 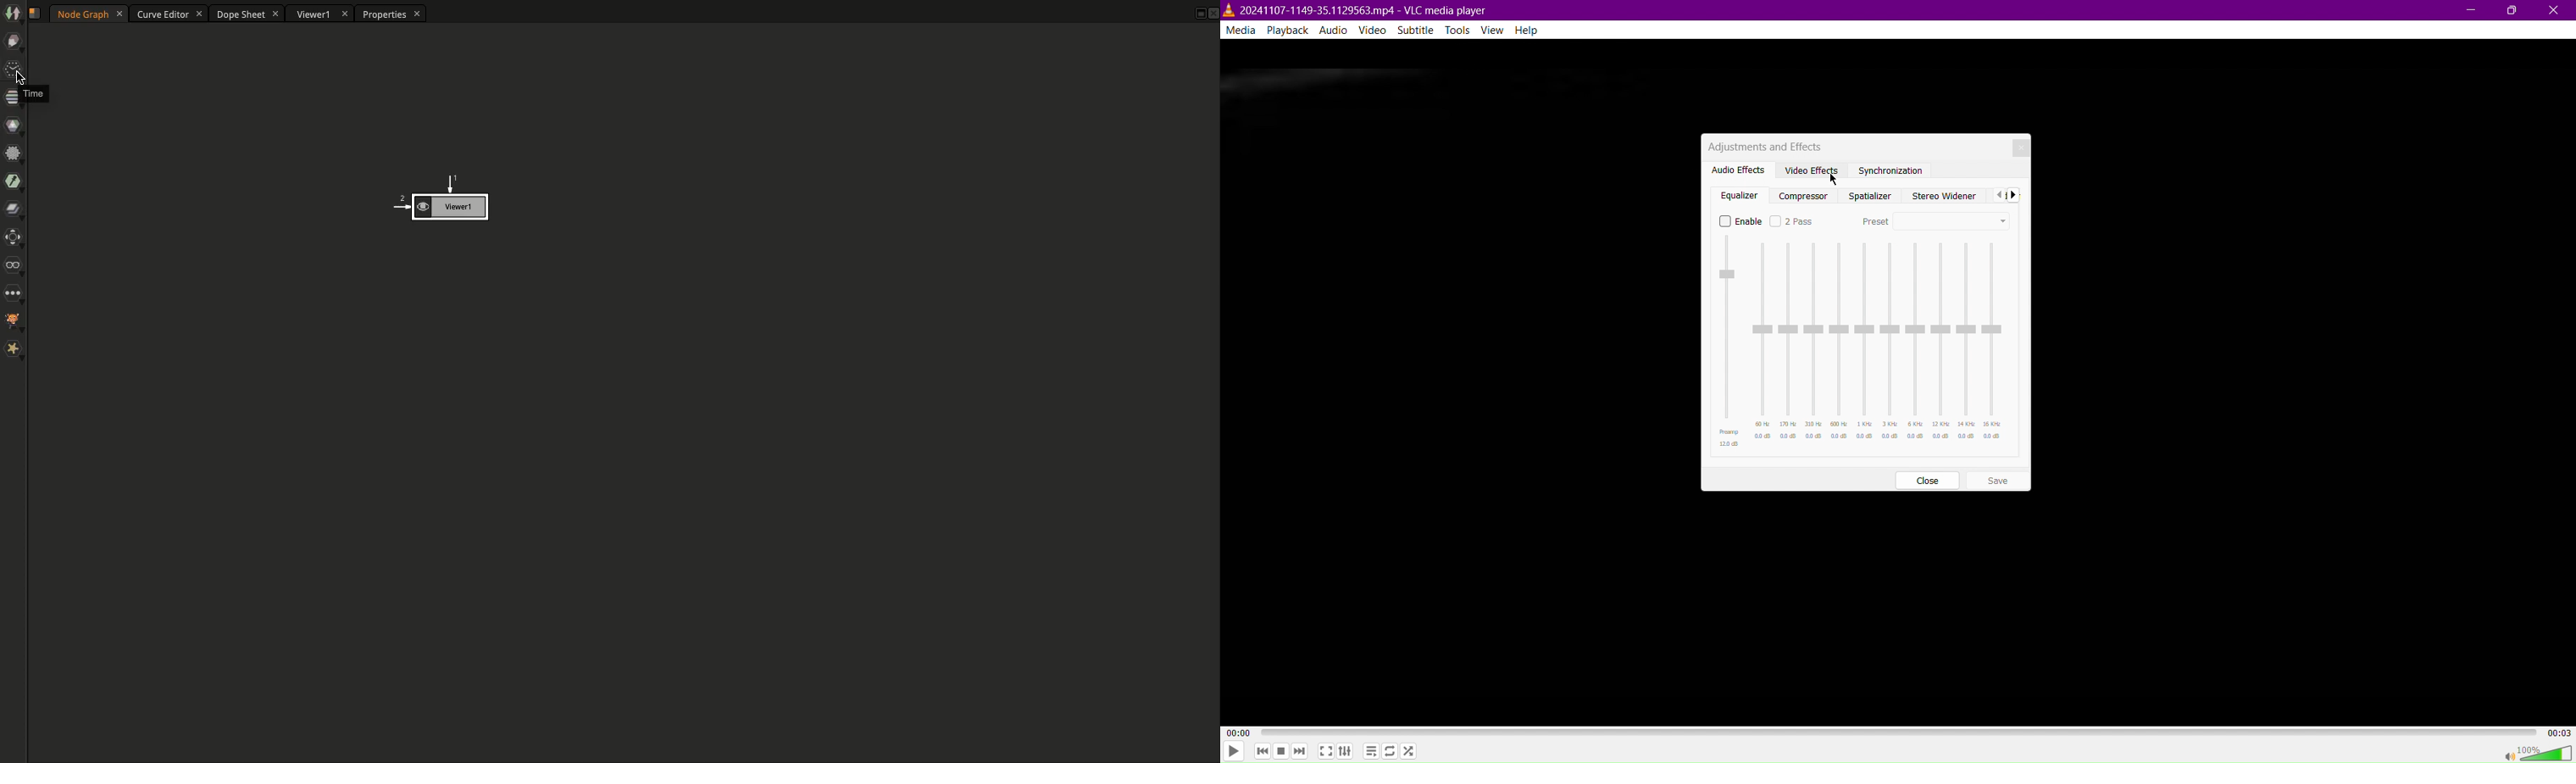 What do you see at coordinates (1375, 30) in the screenshot?
I see `Video` at bounding box center [1375, 30].